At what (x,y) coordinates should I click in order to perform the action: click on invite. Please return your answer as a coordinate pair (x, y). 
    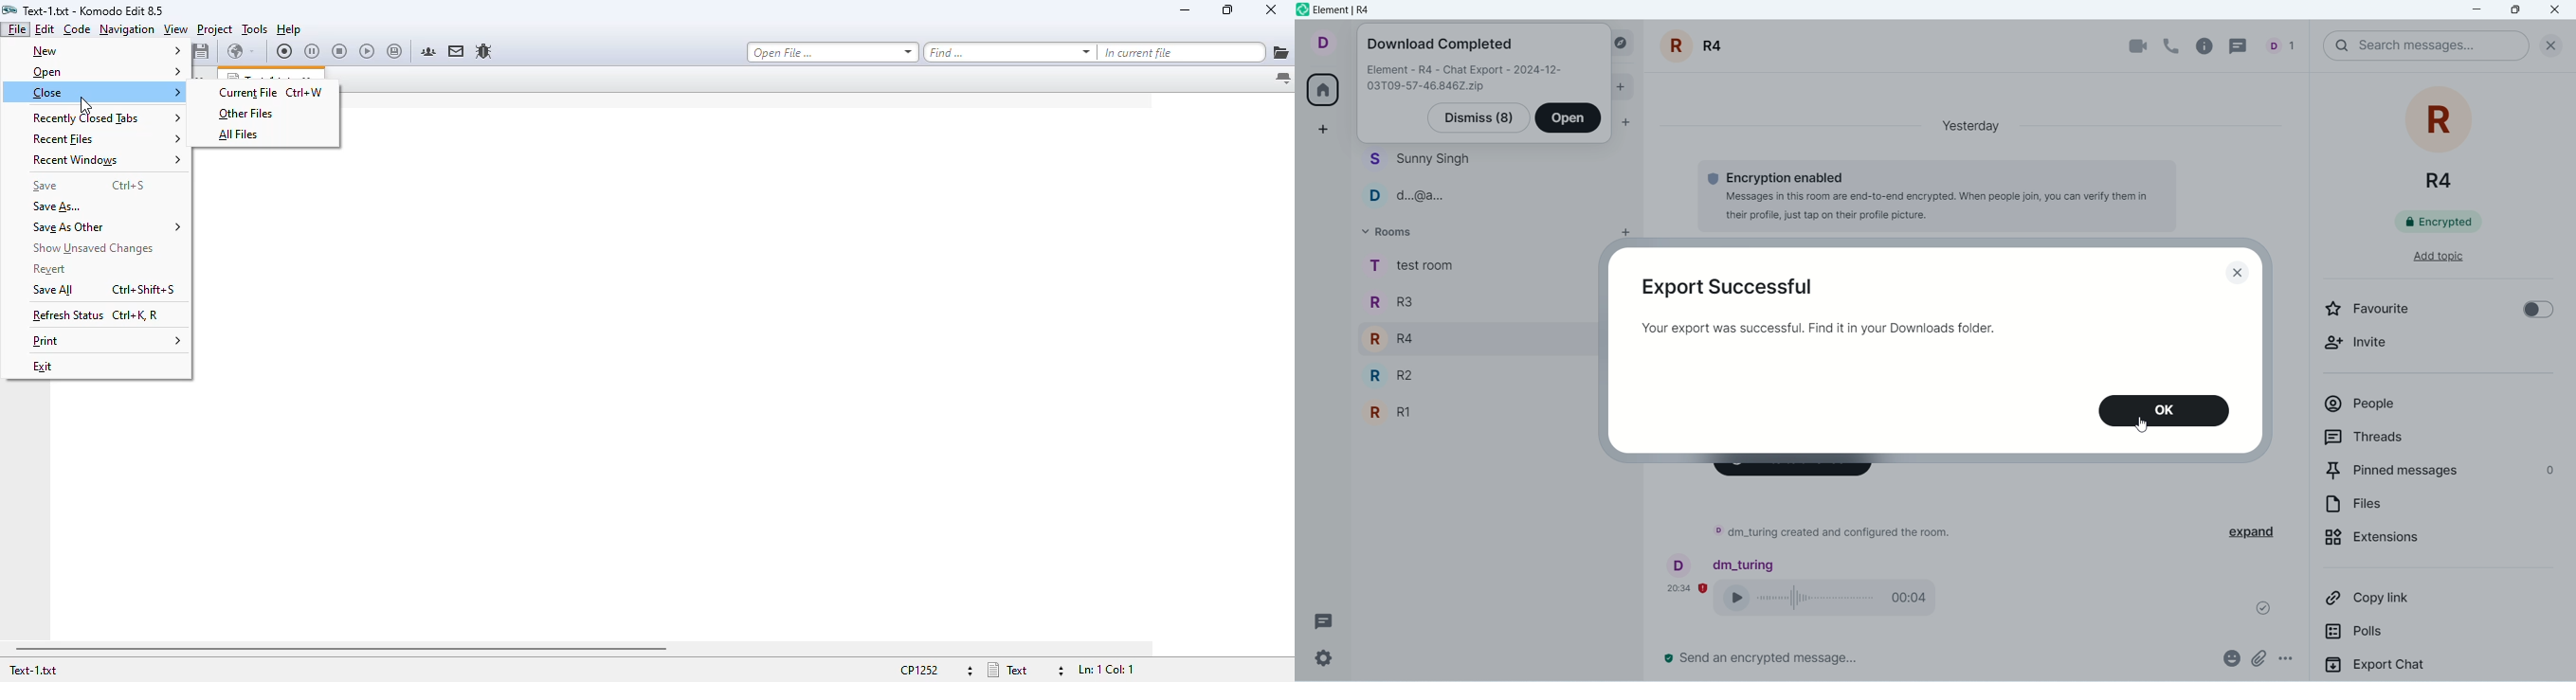
    Looking at the image, I should click on (2367, 349).